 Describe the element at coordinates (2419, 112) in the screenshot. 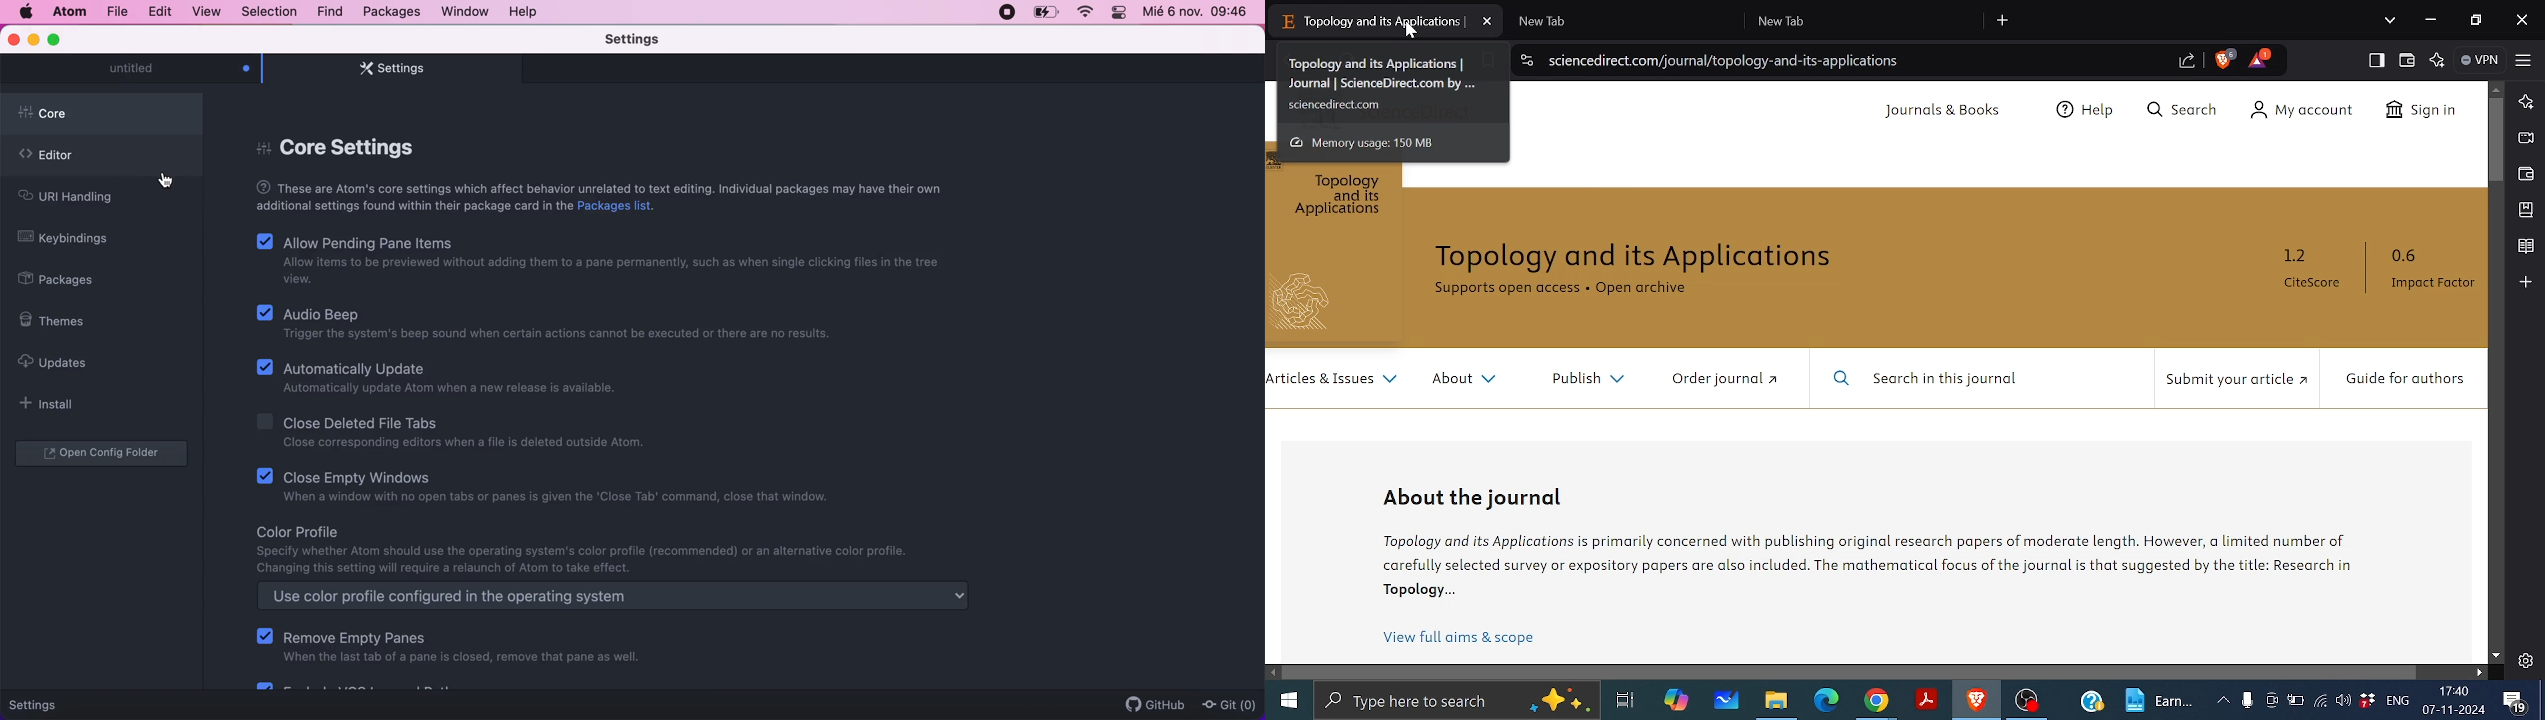

I see `fR signin` at that location.